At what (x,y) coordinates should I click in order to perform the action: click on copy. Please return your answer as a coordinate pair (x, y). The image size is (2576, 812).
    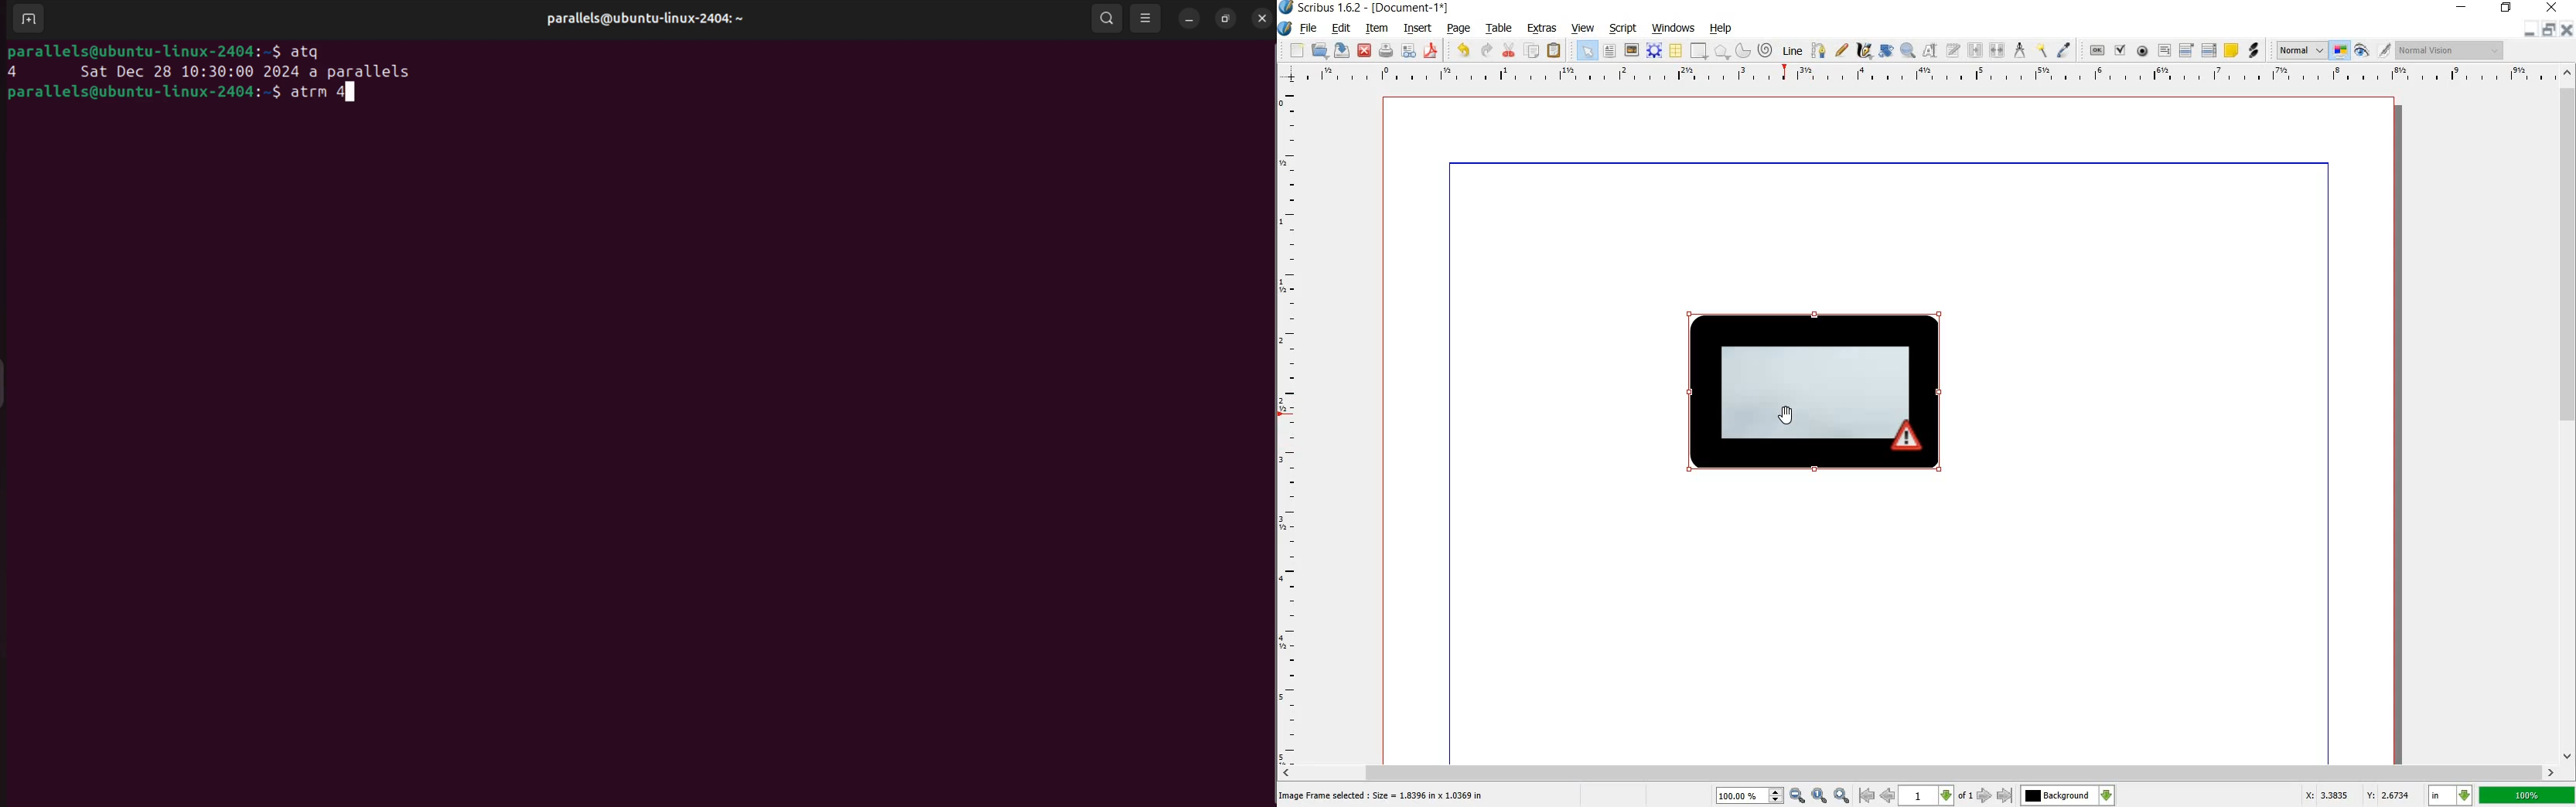
    Looking at the image, I should click on (1533, 52).